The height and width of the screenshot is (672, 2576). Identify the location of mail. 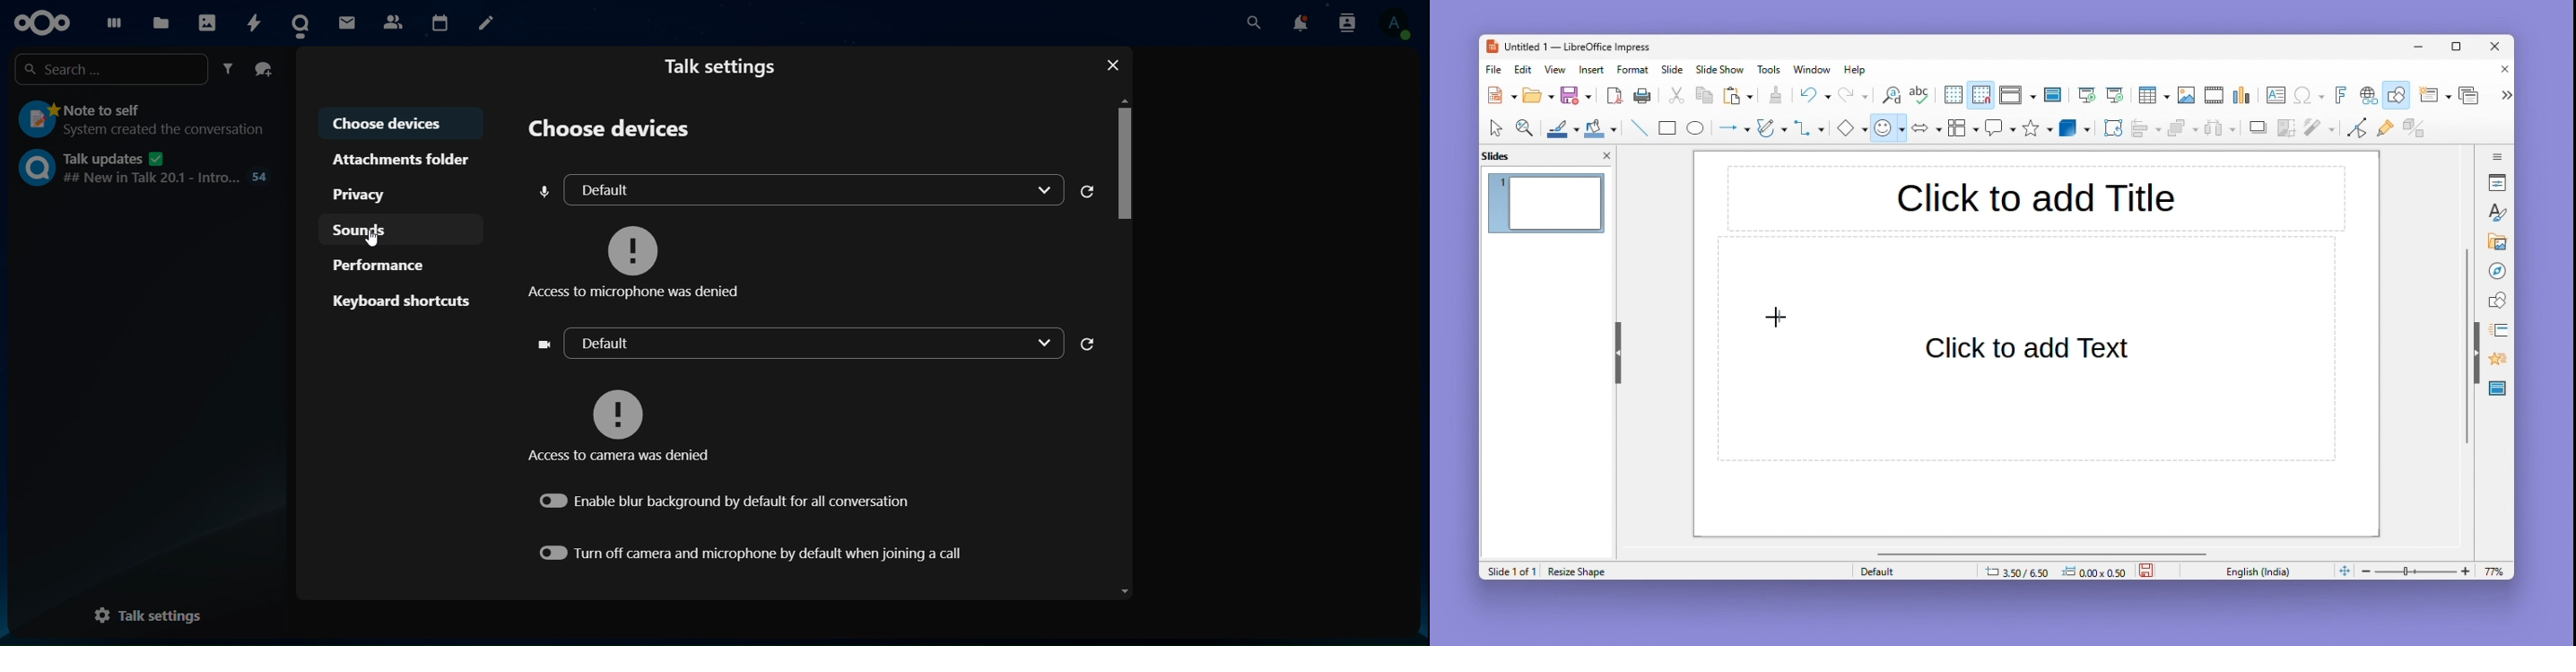
(347, 22).